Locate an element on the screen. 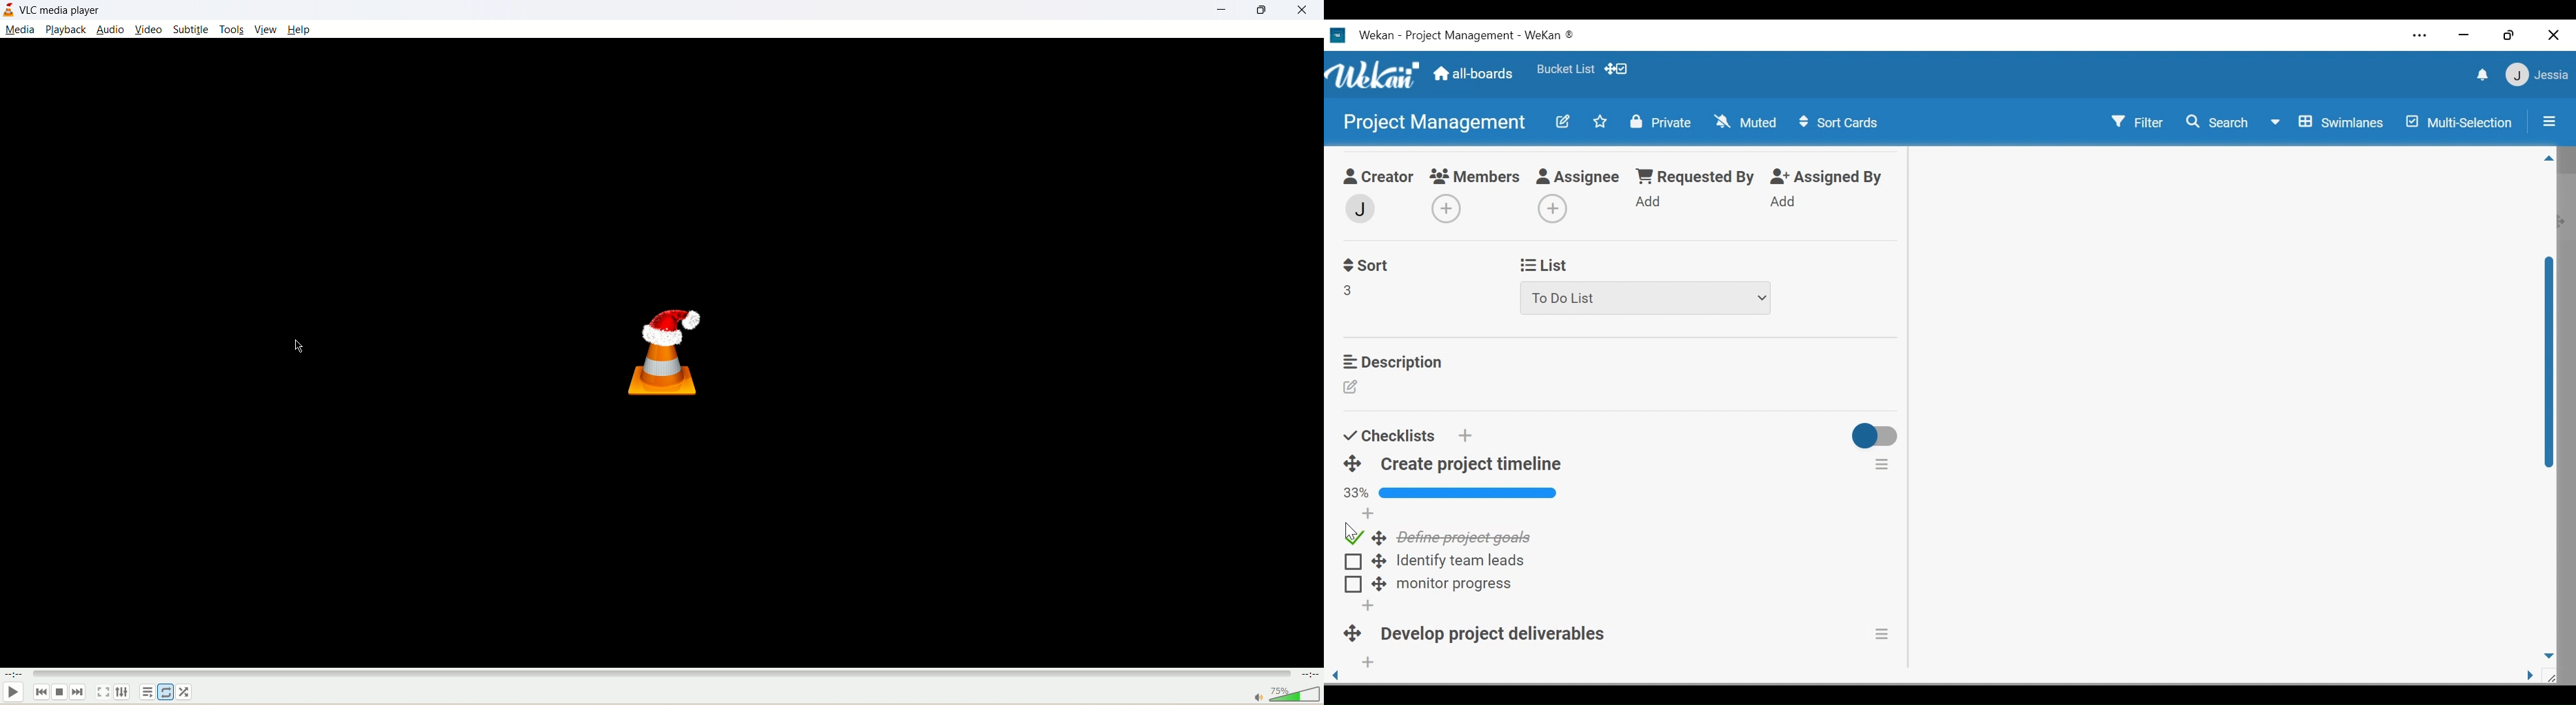 The image size is (2576, 728). cursor is located at coordinates (296, 349).